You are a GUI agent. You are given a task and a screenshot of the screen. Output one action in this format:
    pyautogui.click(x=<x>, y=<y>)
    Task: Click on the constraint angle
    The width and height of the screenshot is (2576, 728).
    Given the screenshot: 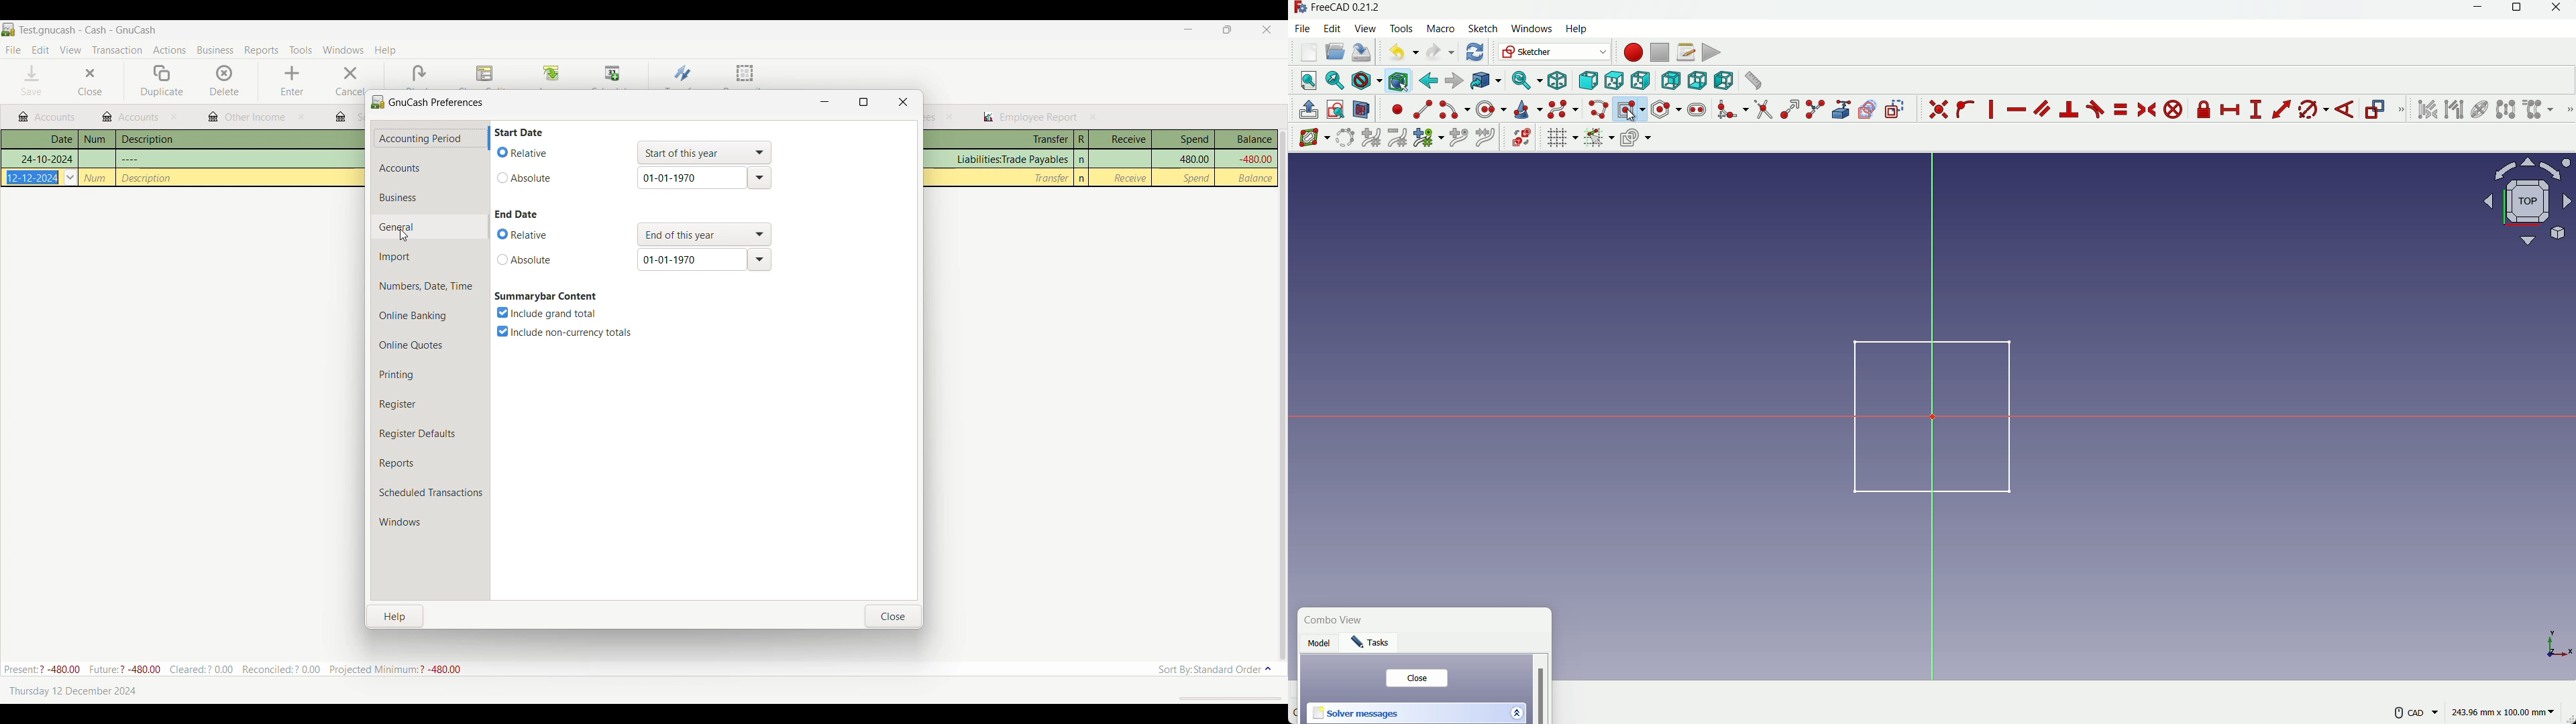 What is the action you would take?
    pyautogui.click(x=2346, y=111)
    